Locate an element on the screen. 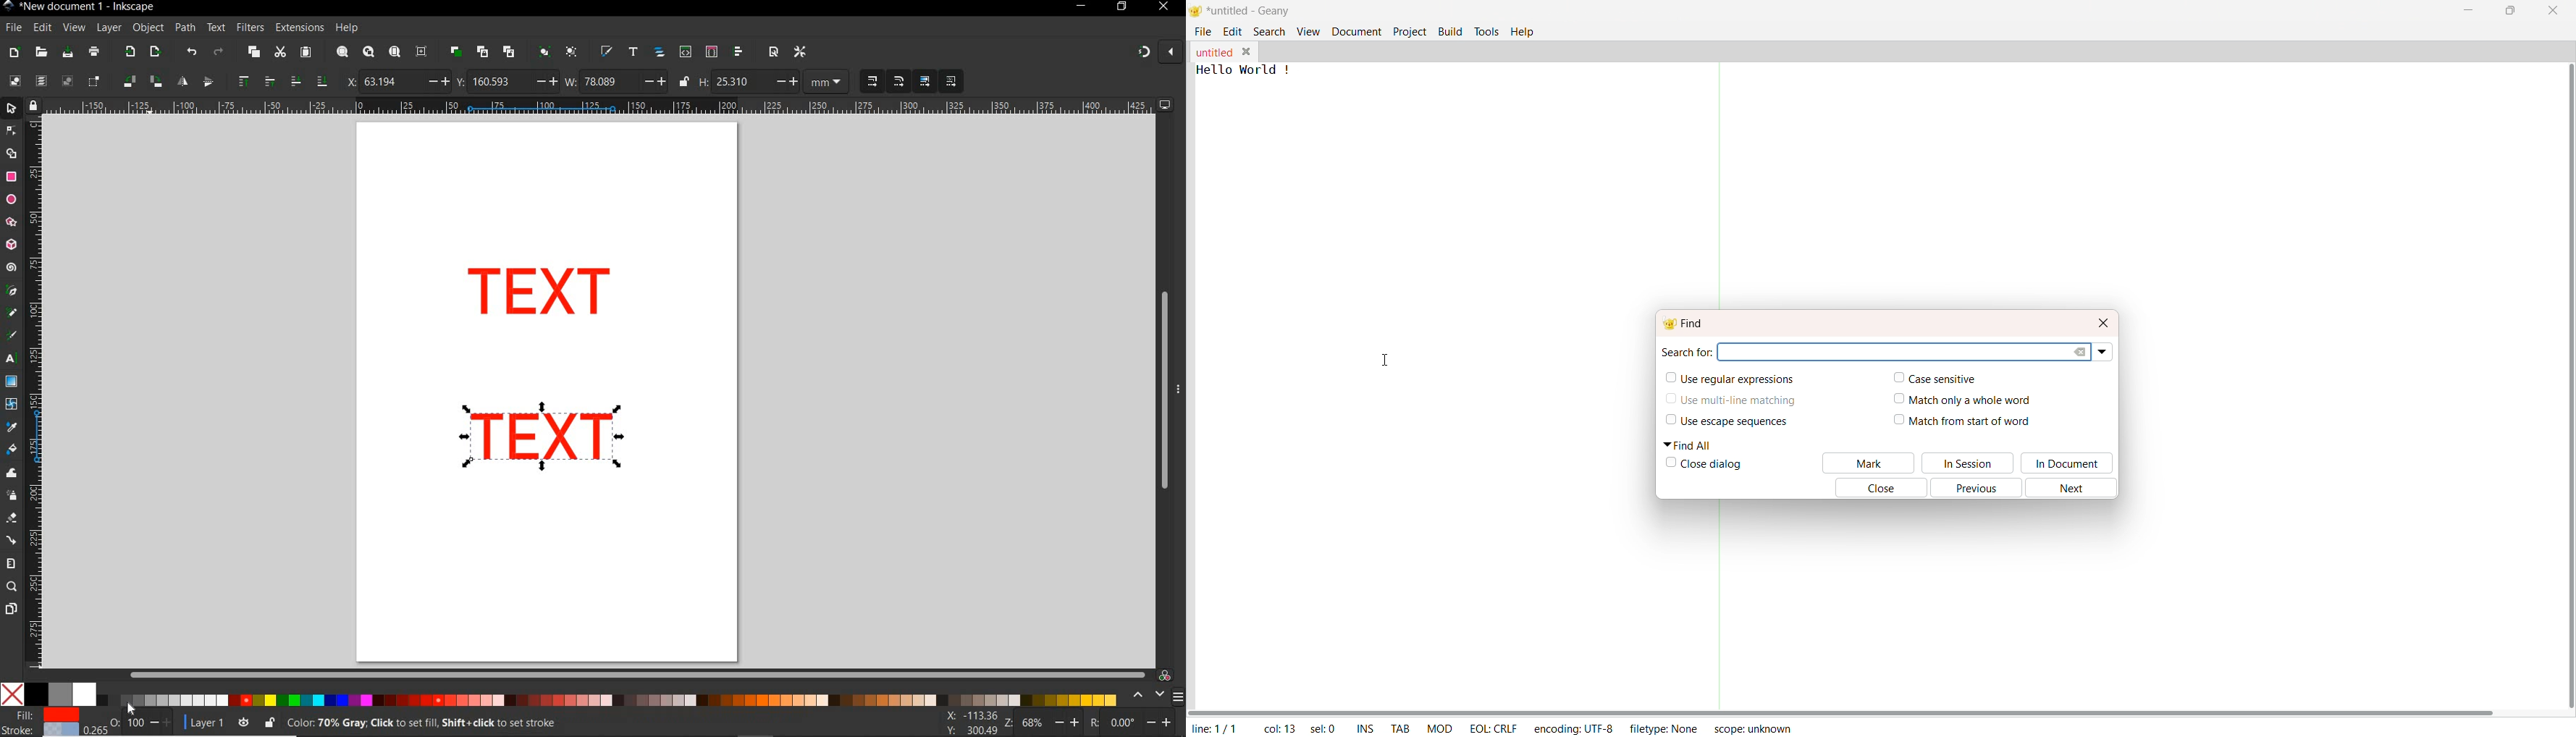 The width and height of the screenshot is (2576, 756). pen tool is located at coordinates (11, 291).